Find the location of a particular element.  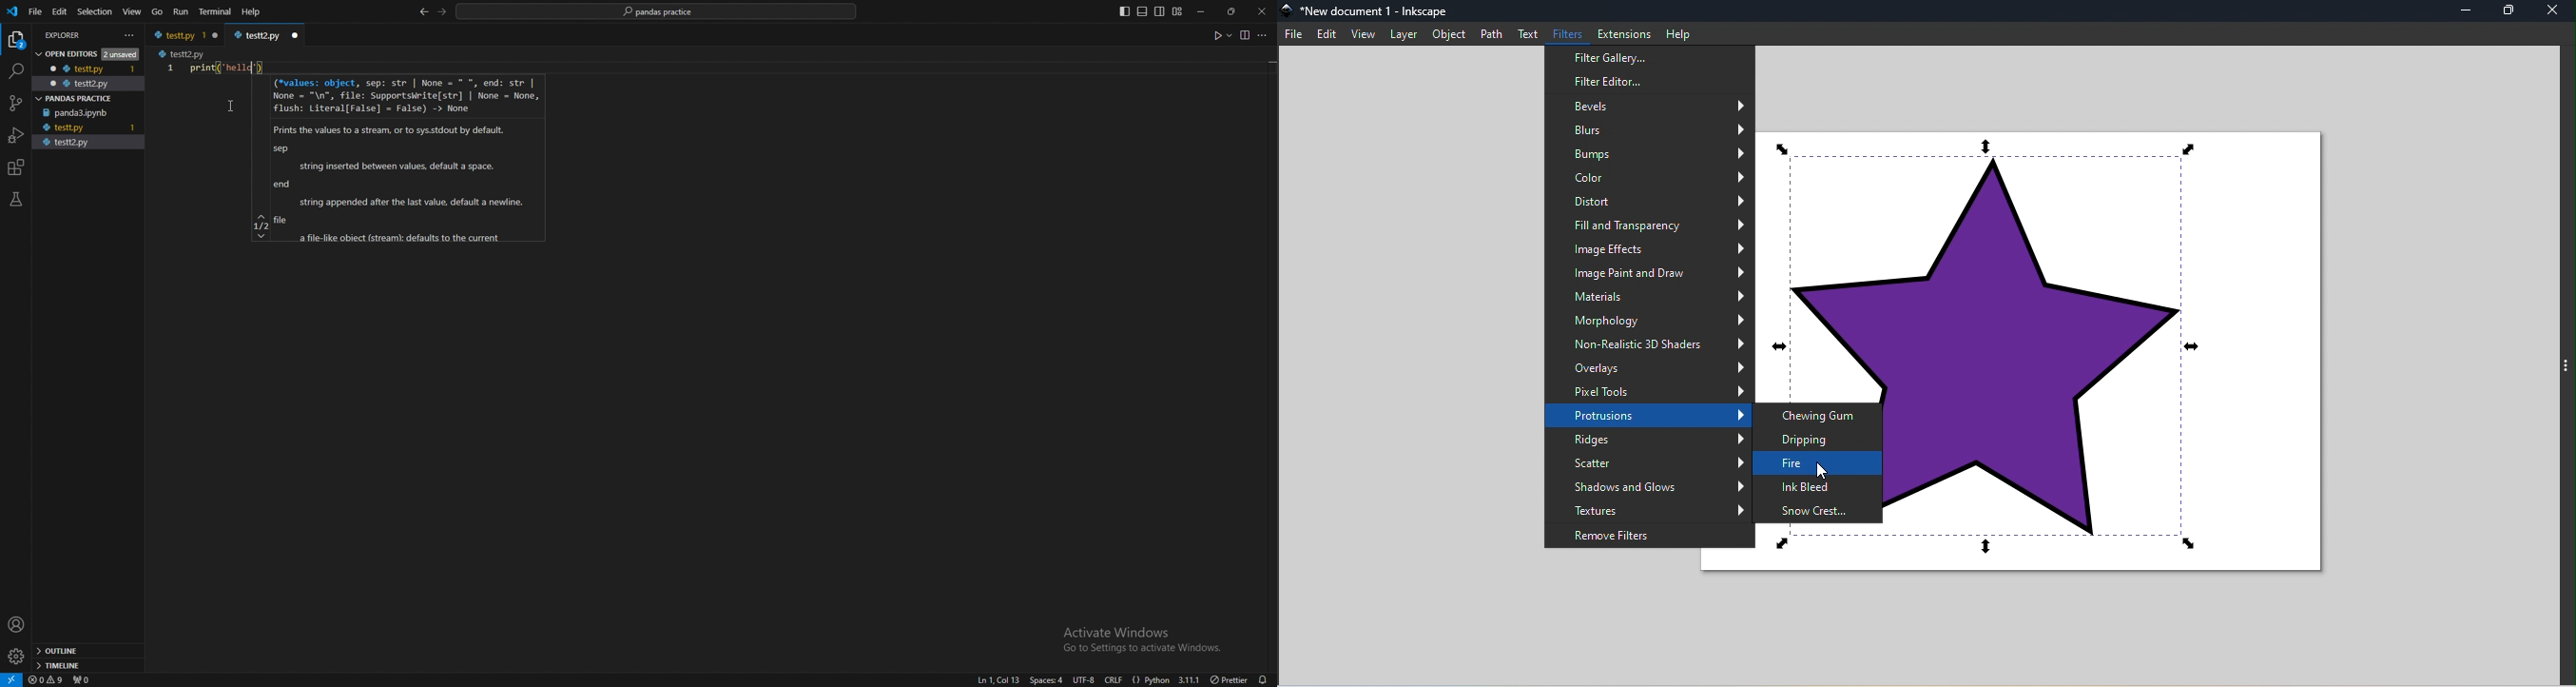

Object is located at coordinates (1450, 35).